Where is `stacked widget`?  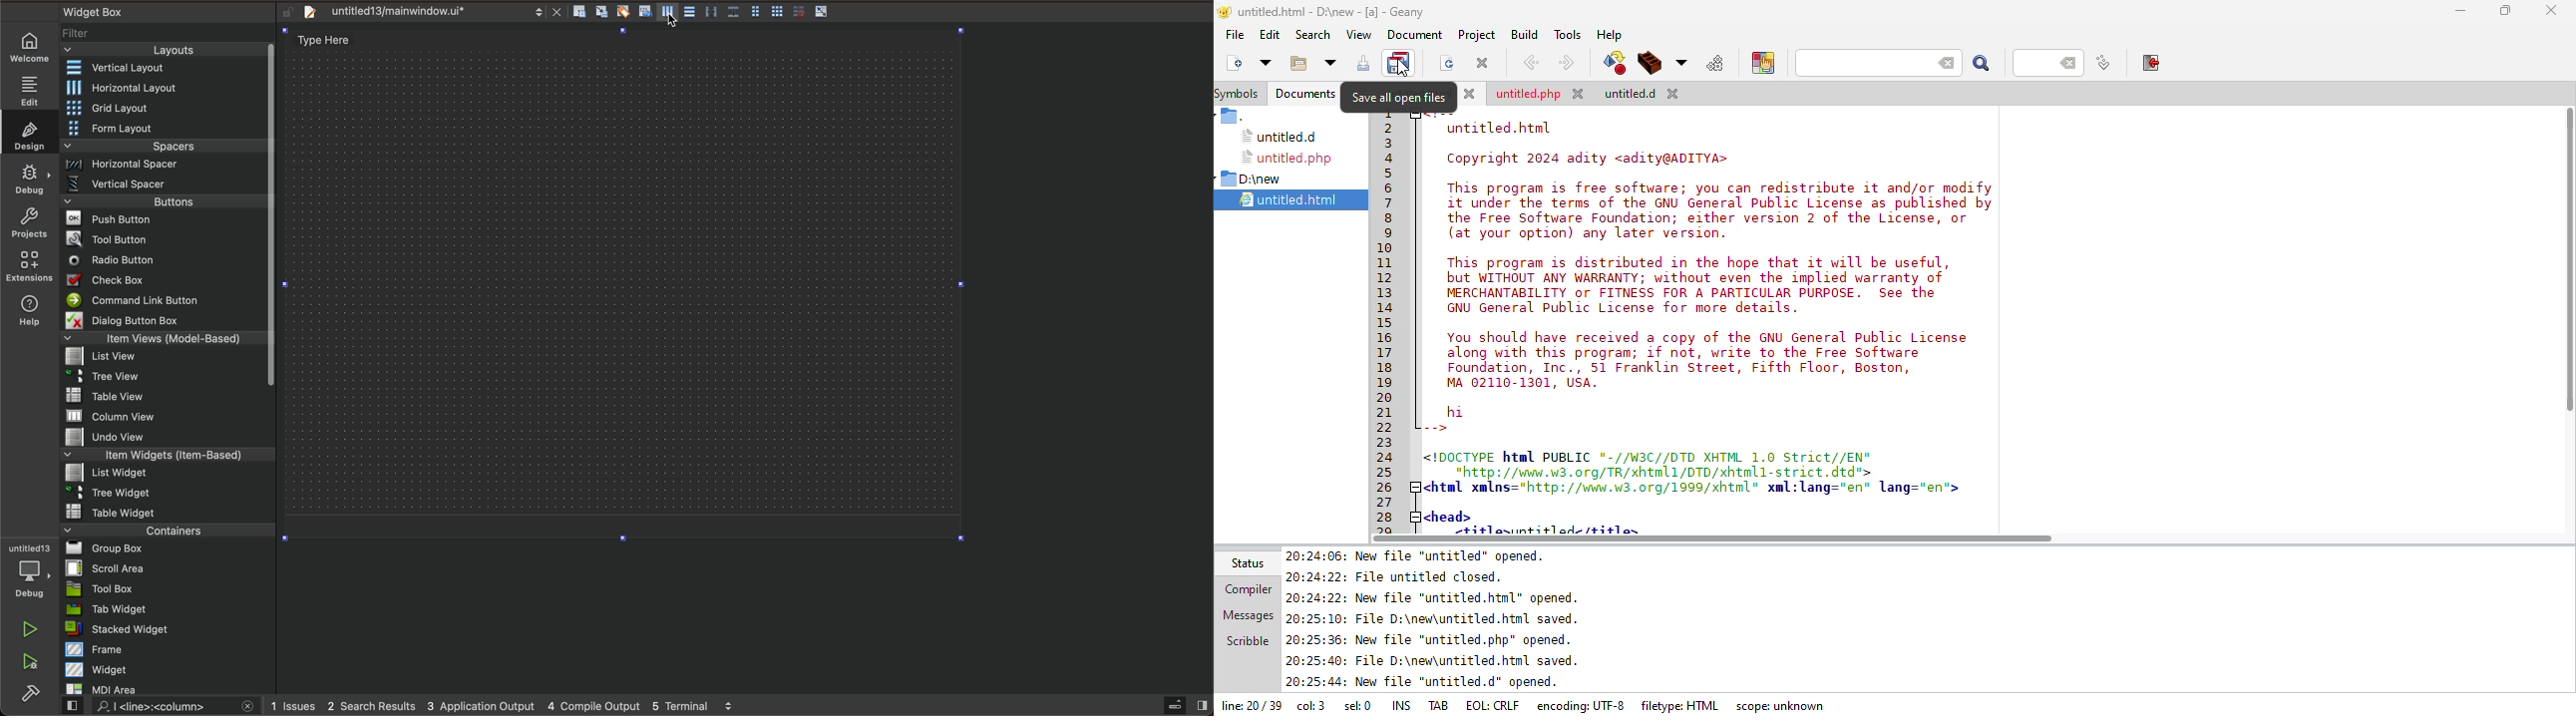
stacked widget is located at coordinates (165, 630).